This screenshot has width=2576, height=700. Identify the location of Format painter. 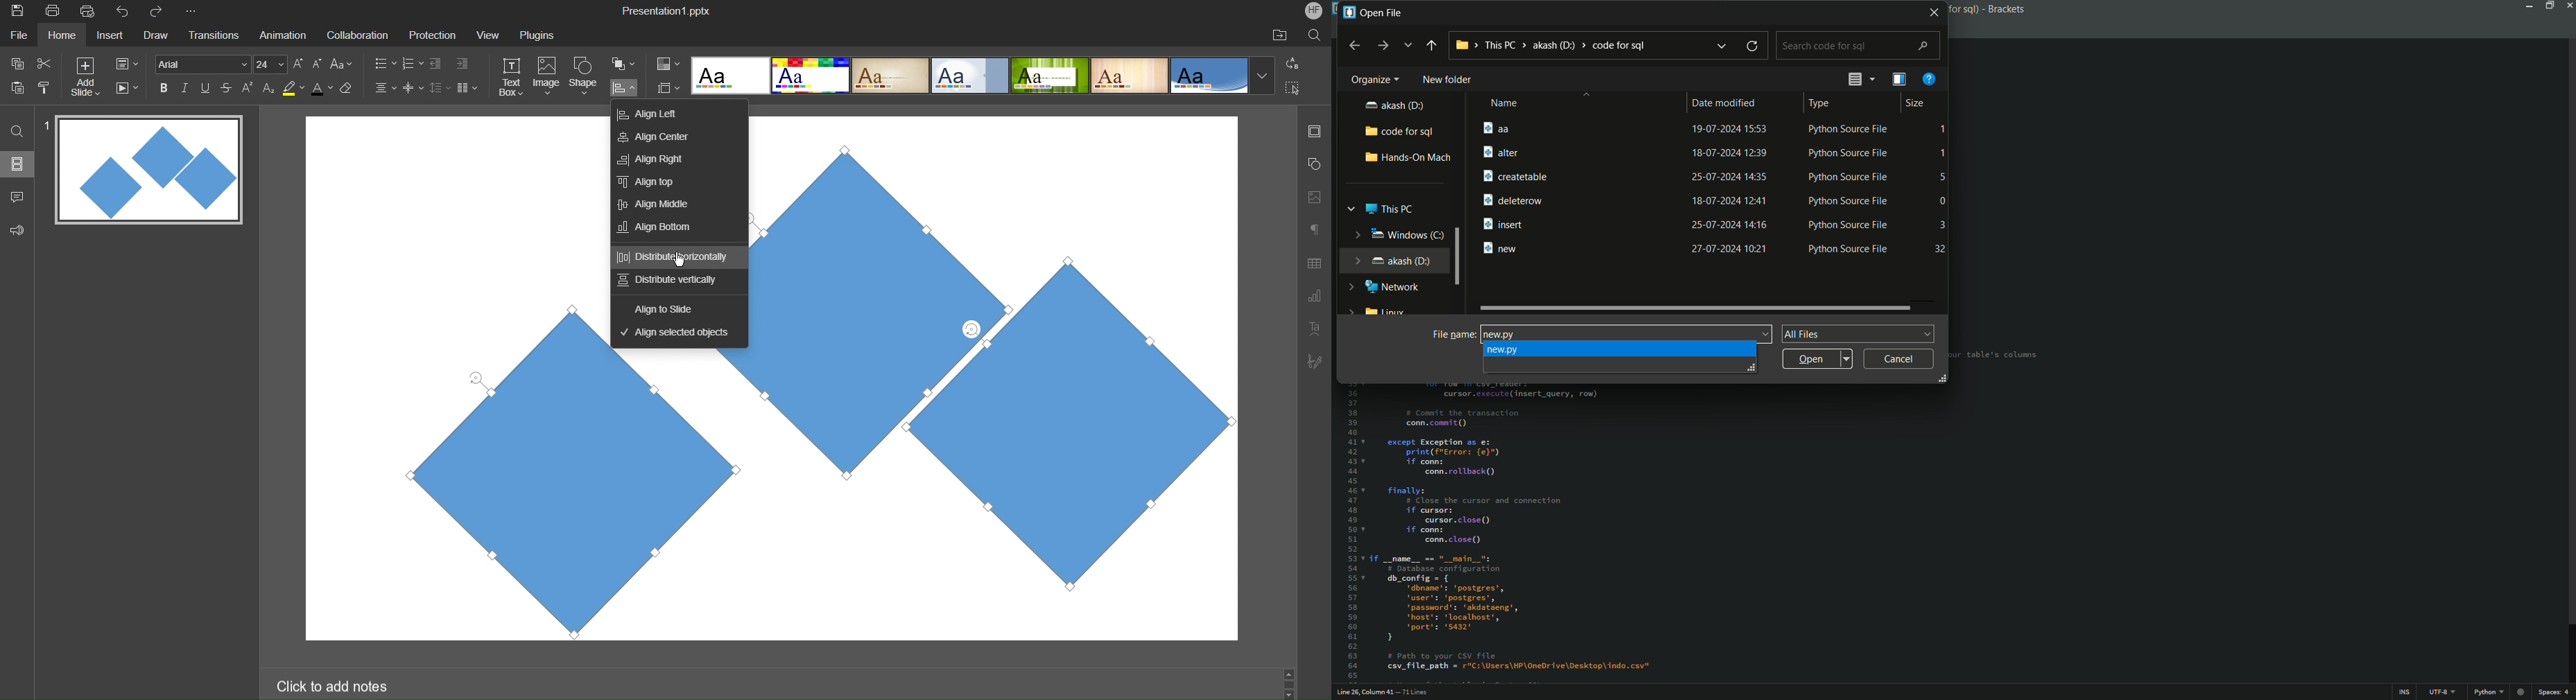
(46, 87).